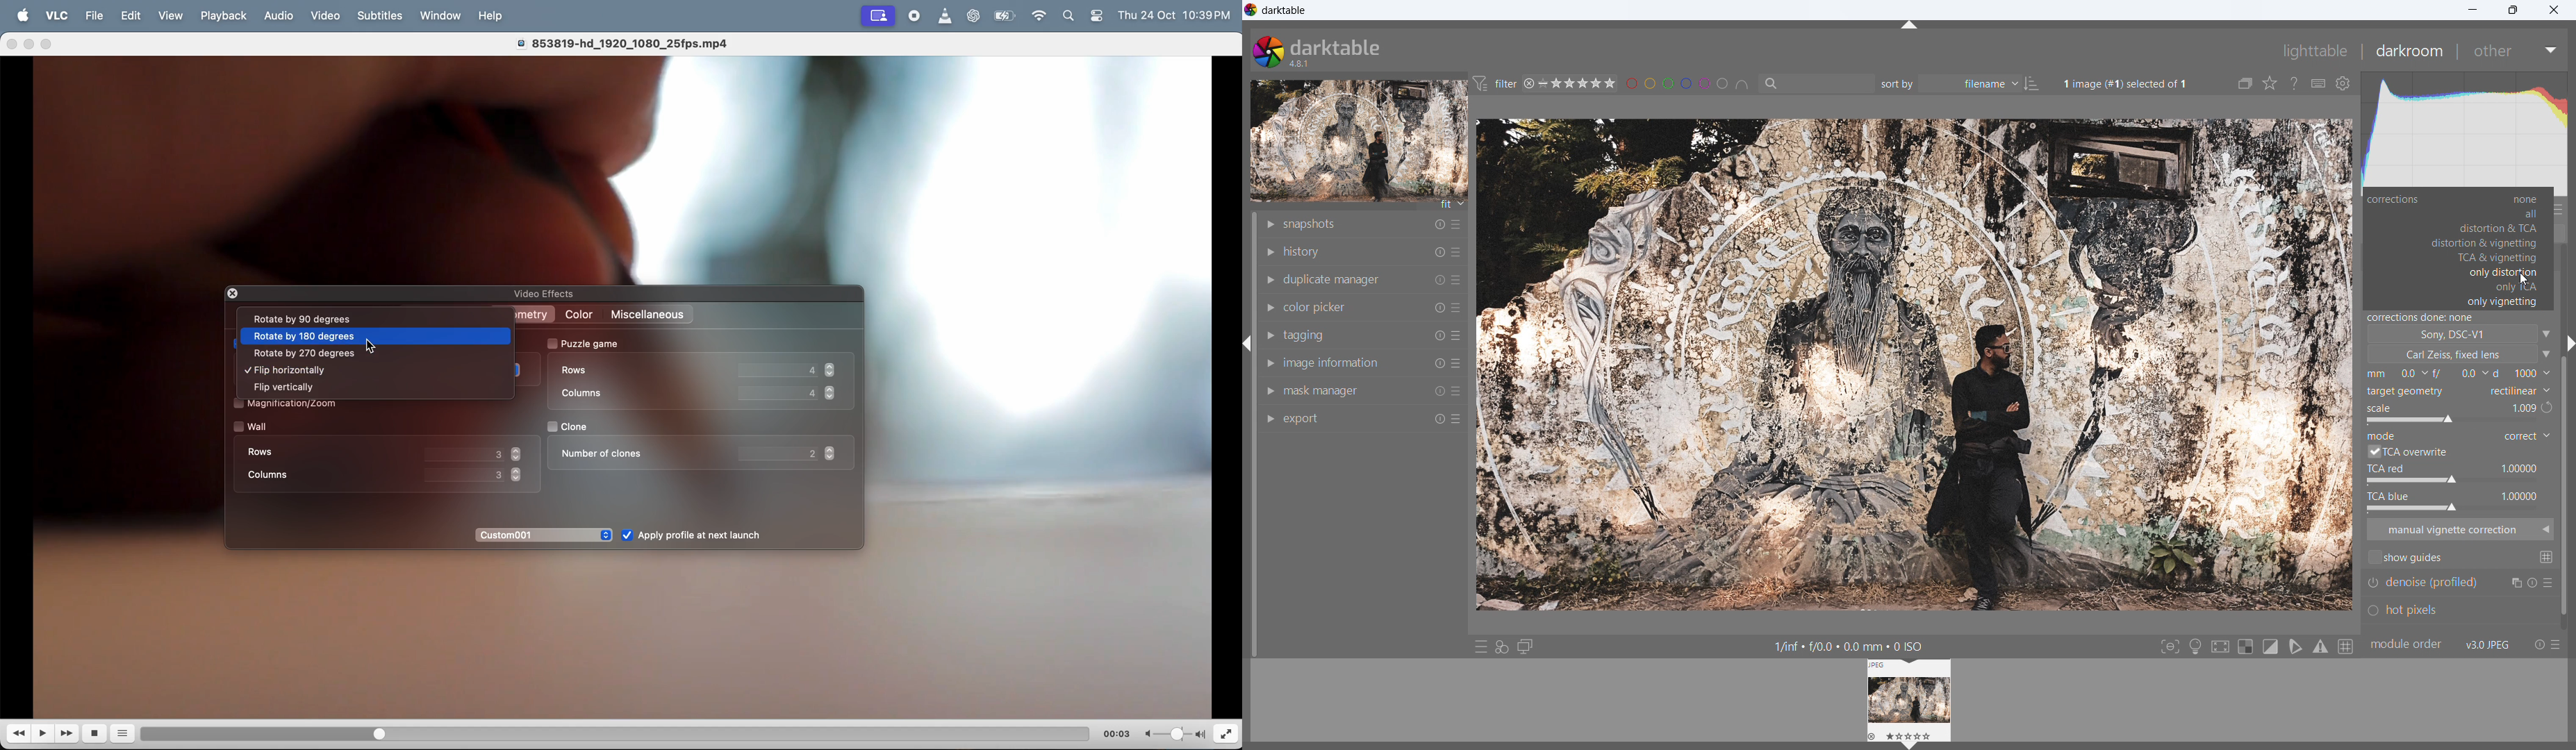 The height and width of the screenshot is (756, 2576). Describe the element at coordinates (2409, 51) in the screenshot. I see `darkroom` at that location.